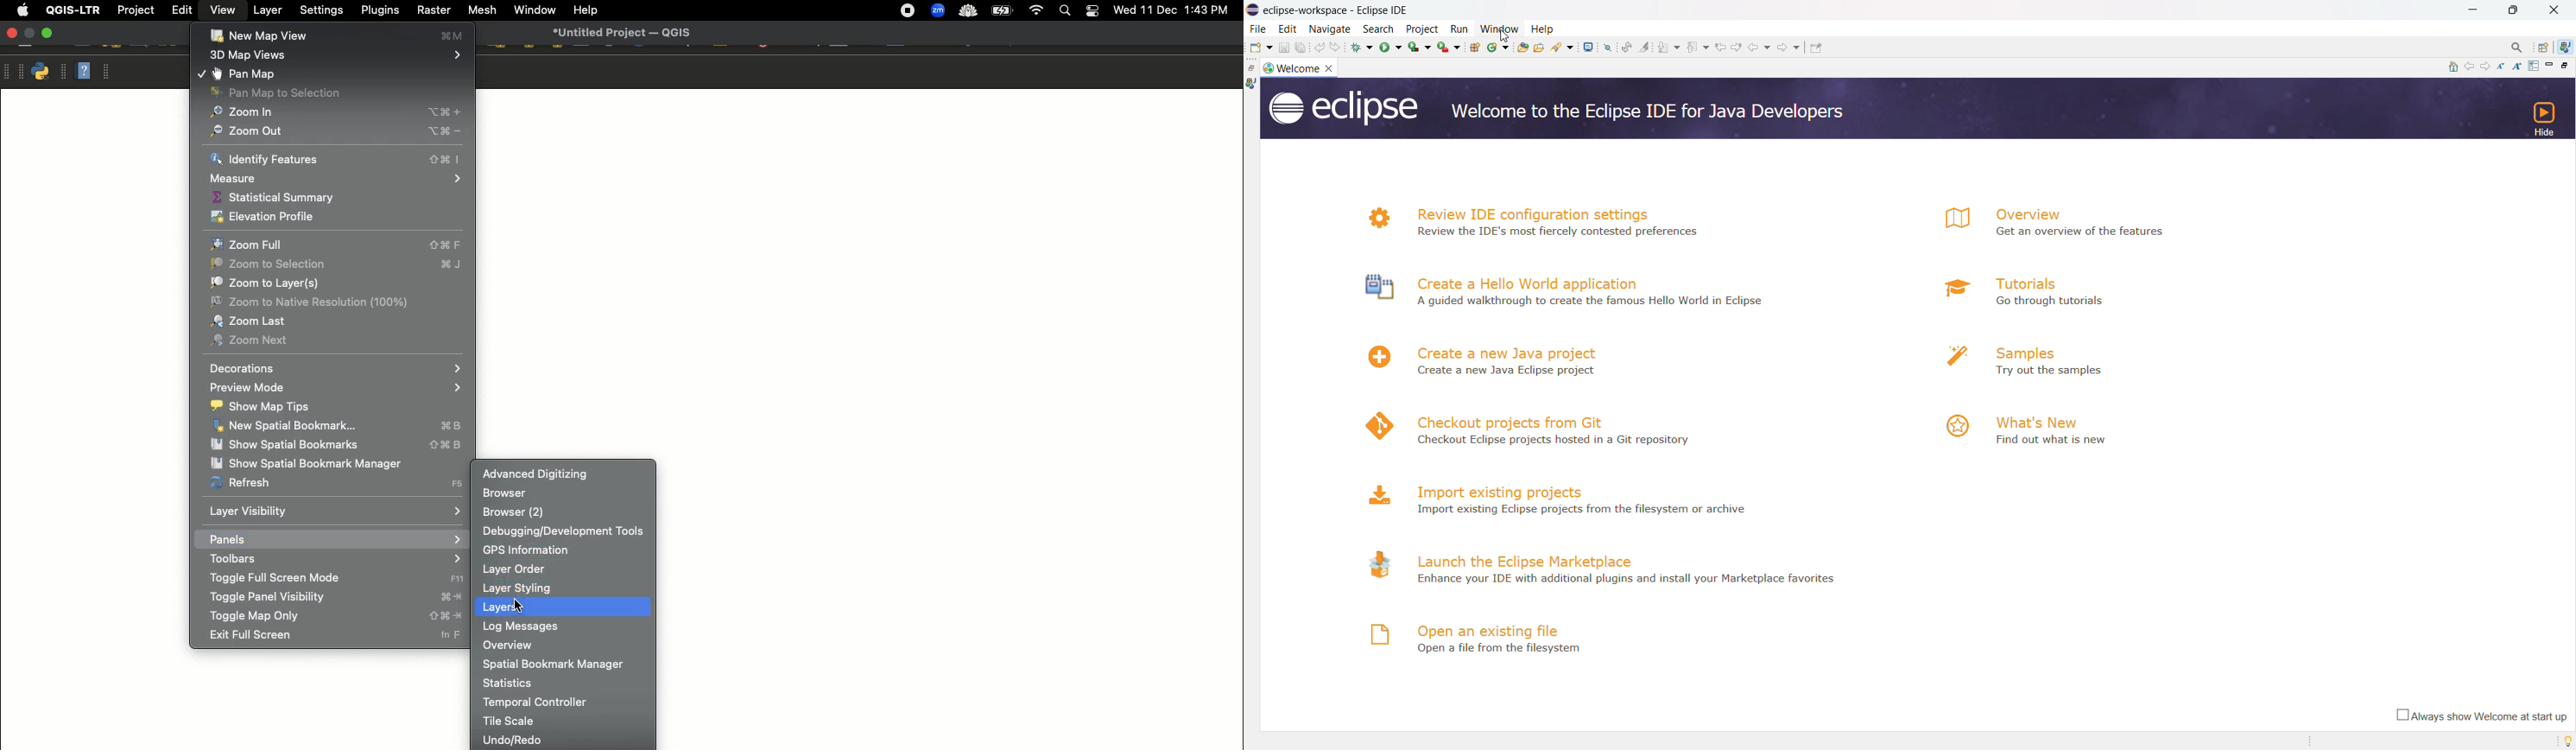  What do you see at coordinates (61, 73) in the screenshot?
I see `` at bounding box center [61, 73].